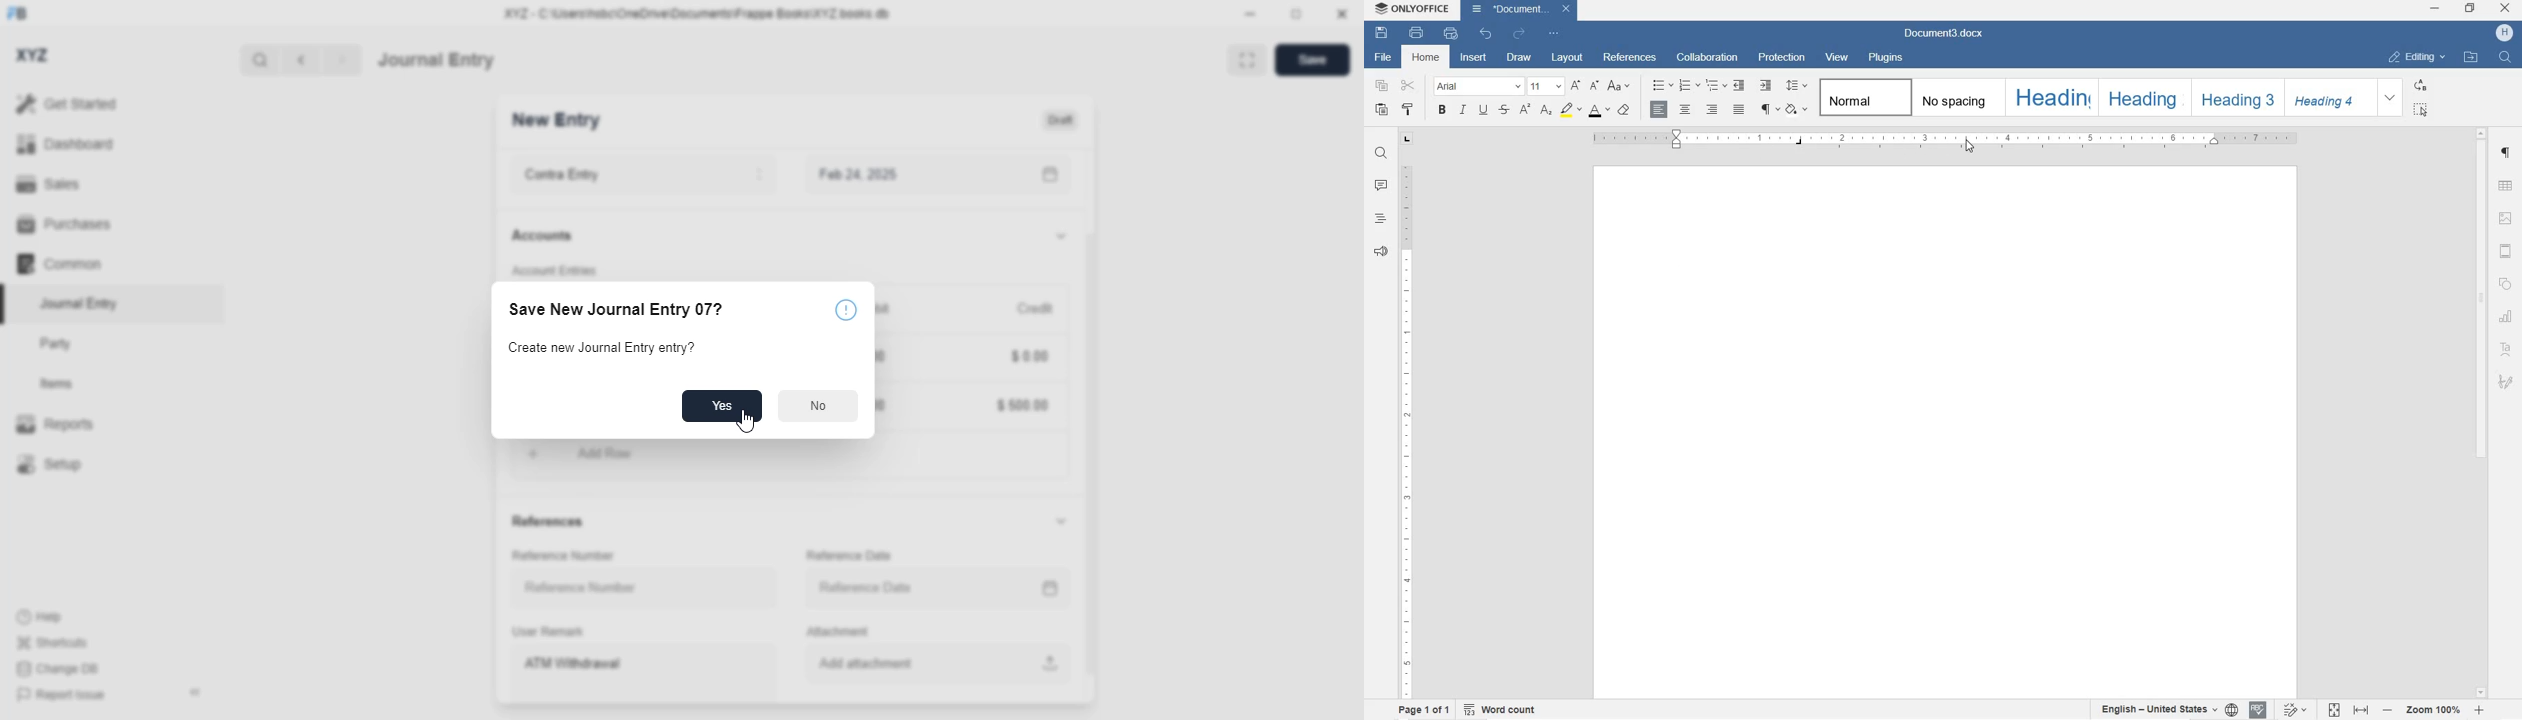 The height and width of the screenshot is (728, 2548). What do you see at coordinates (1062, 522) in the screenshot?
I see `toggle expand/collapse` at bounding box center [1062, 522].